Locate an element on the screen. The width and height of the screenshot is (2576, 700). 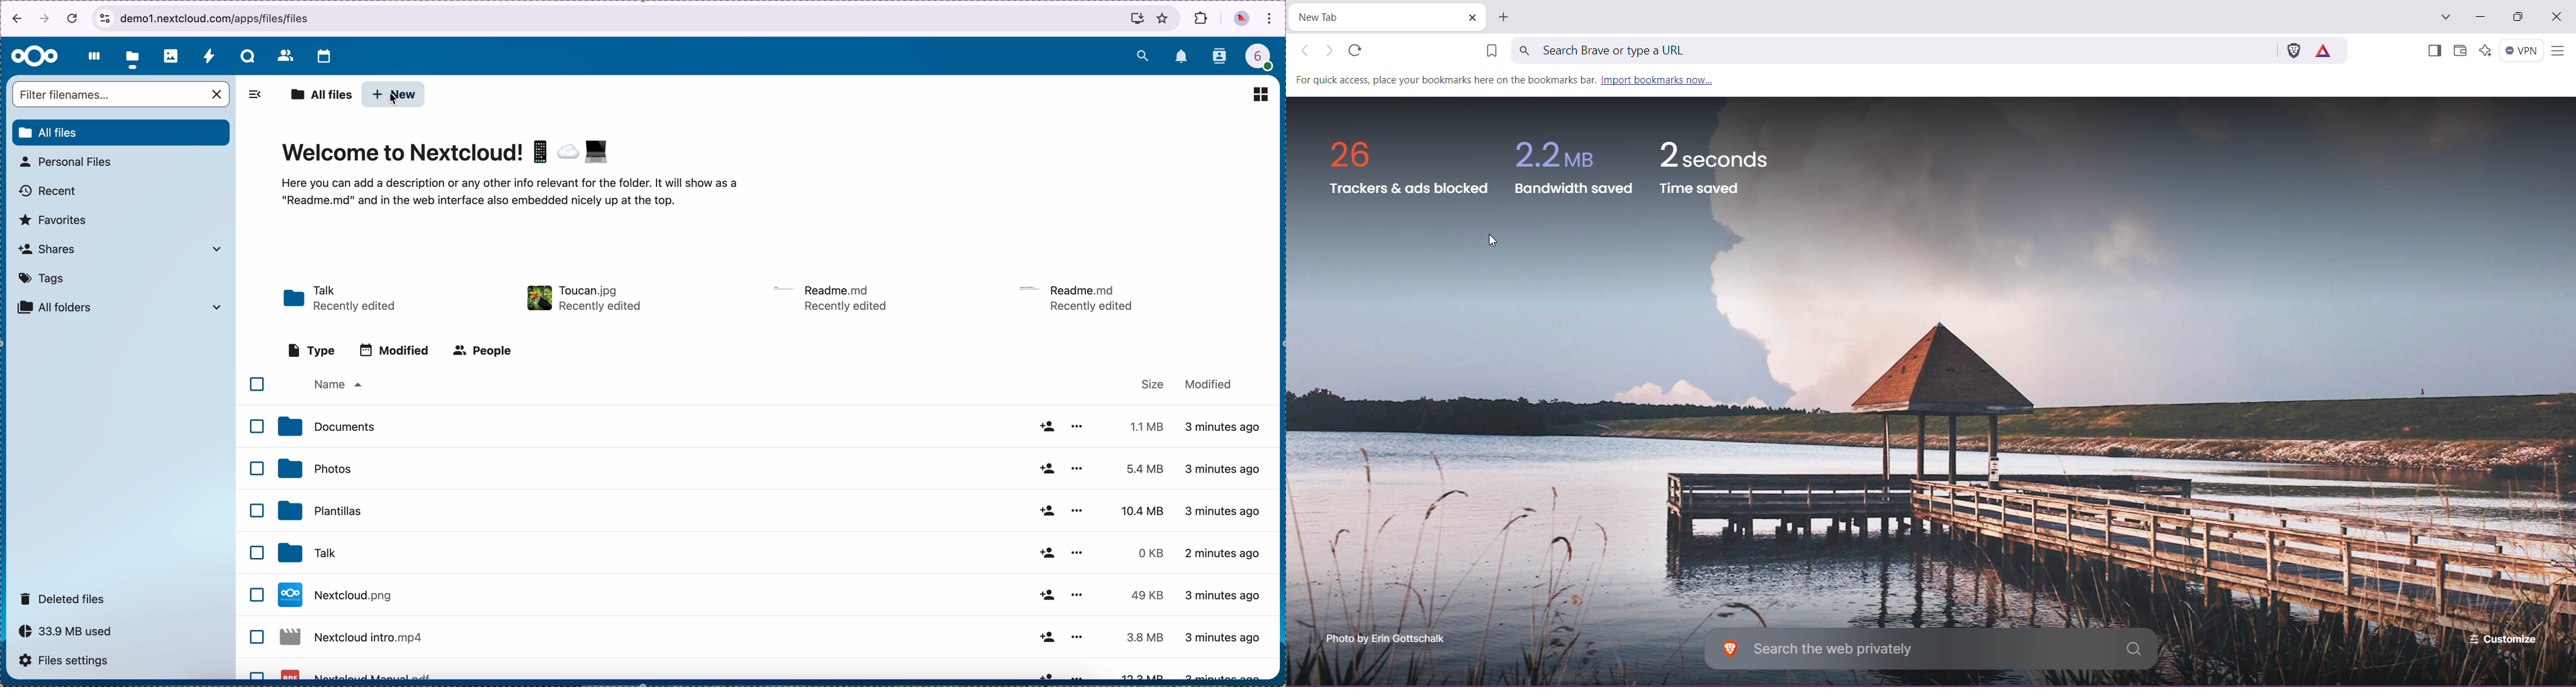
deleted files is located at coordinates (64, 598).